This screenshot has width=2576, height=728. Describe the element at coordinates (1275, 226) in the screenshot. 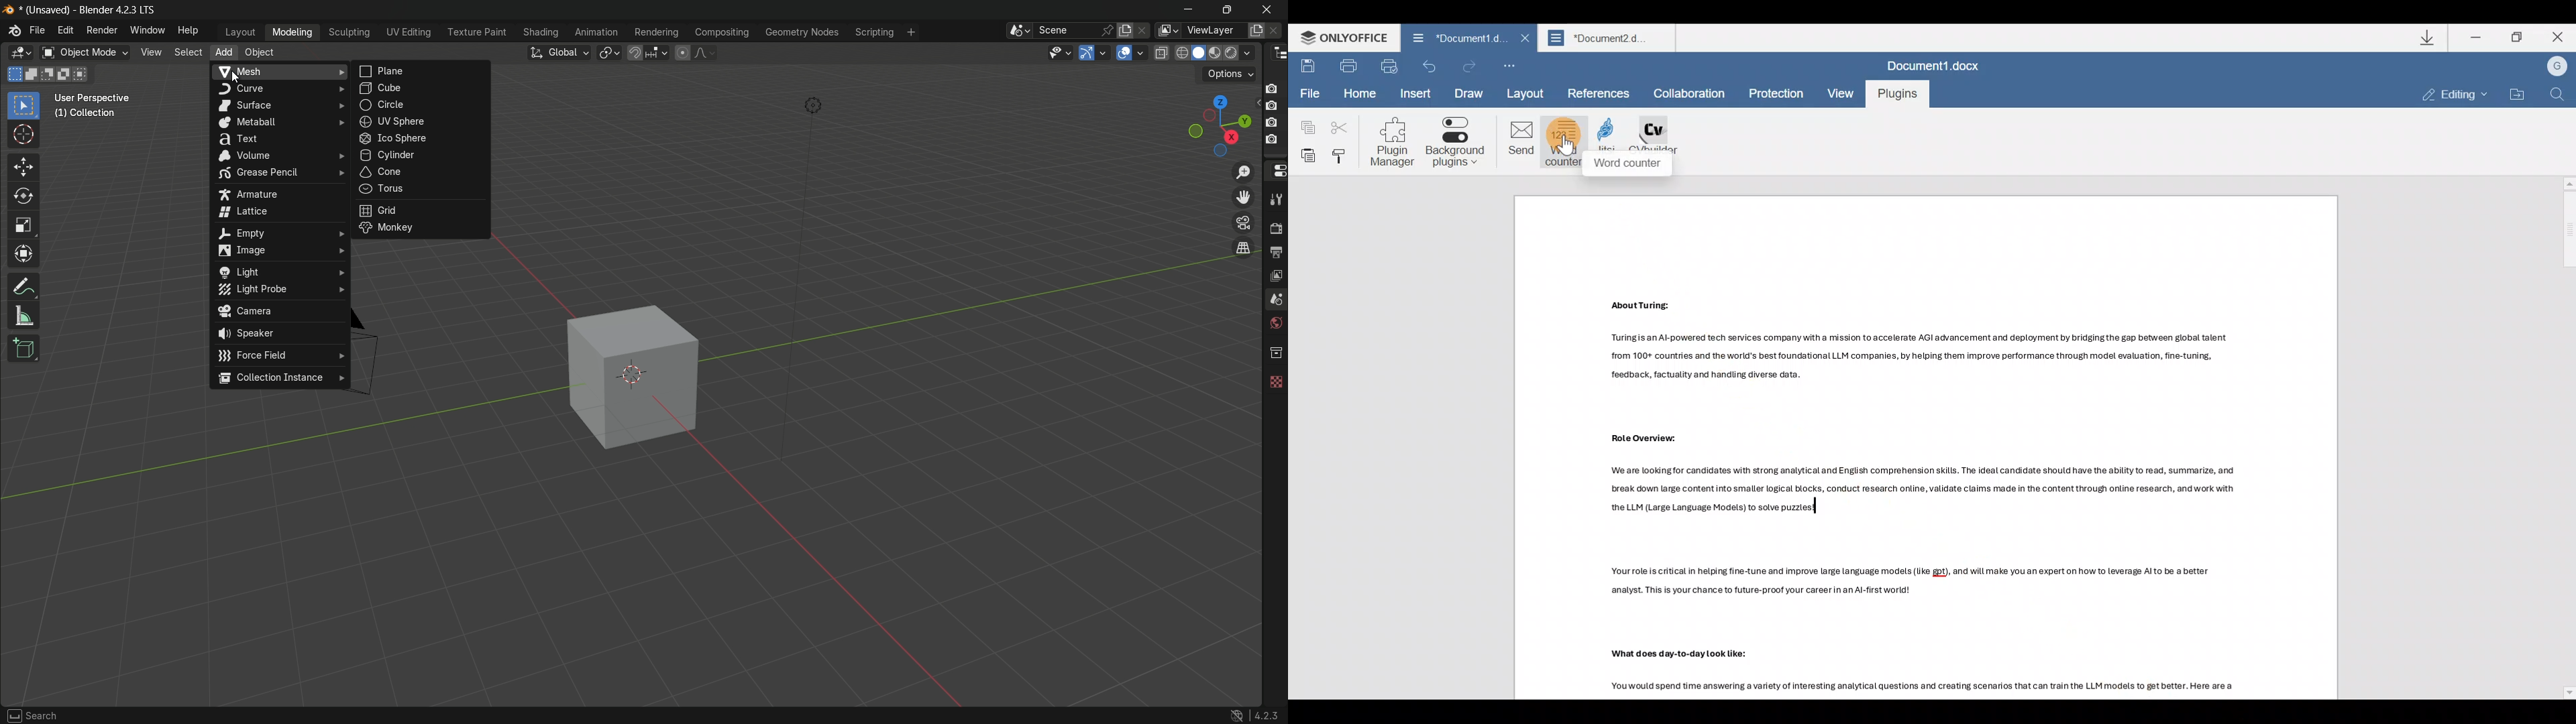

I see `render` at that location.